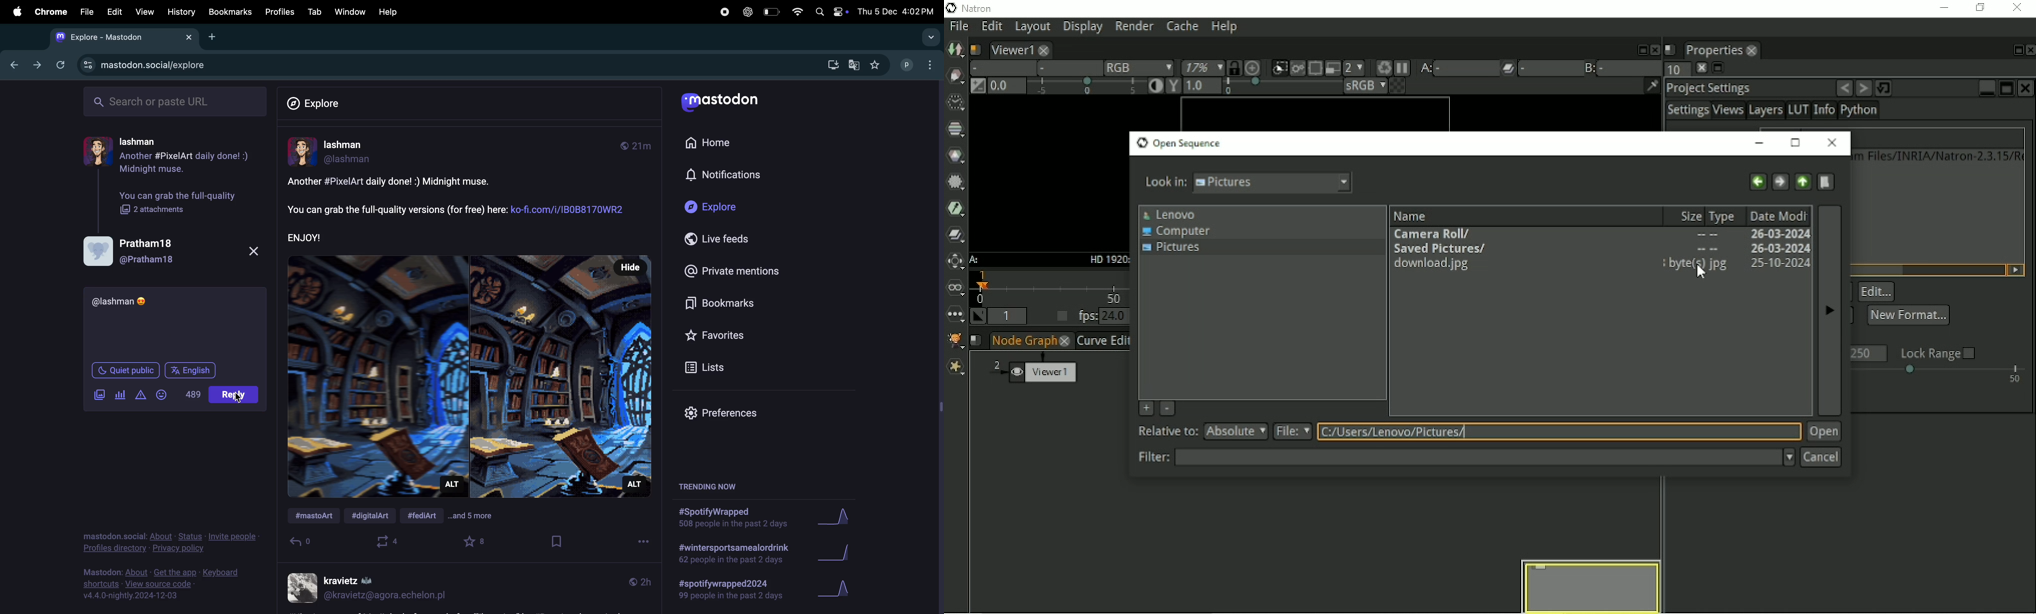 This screenshot has height=616, width=2044. I want to click on file, so click(89, 12).